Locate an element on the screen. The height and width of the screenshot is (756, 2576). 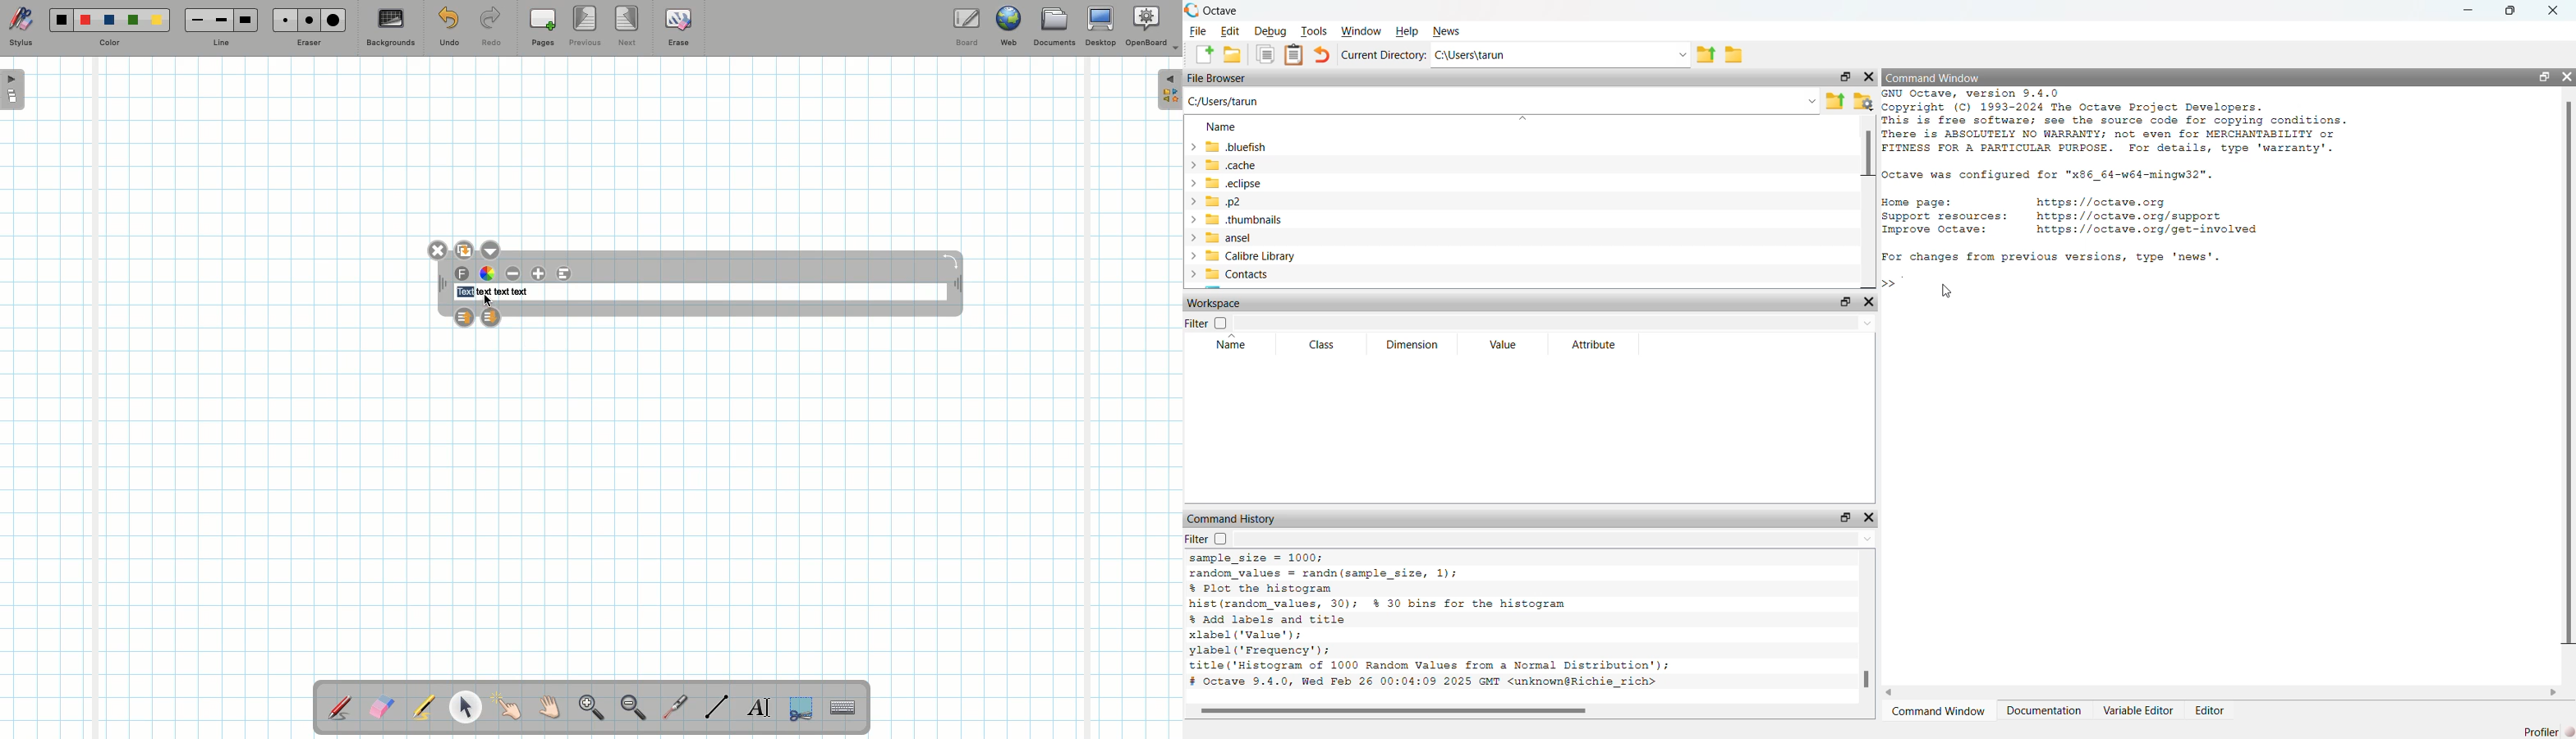
File Browser is located at coordinates (1218, 78).